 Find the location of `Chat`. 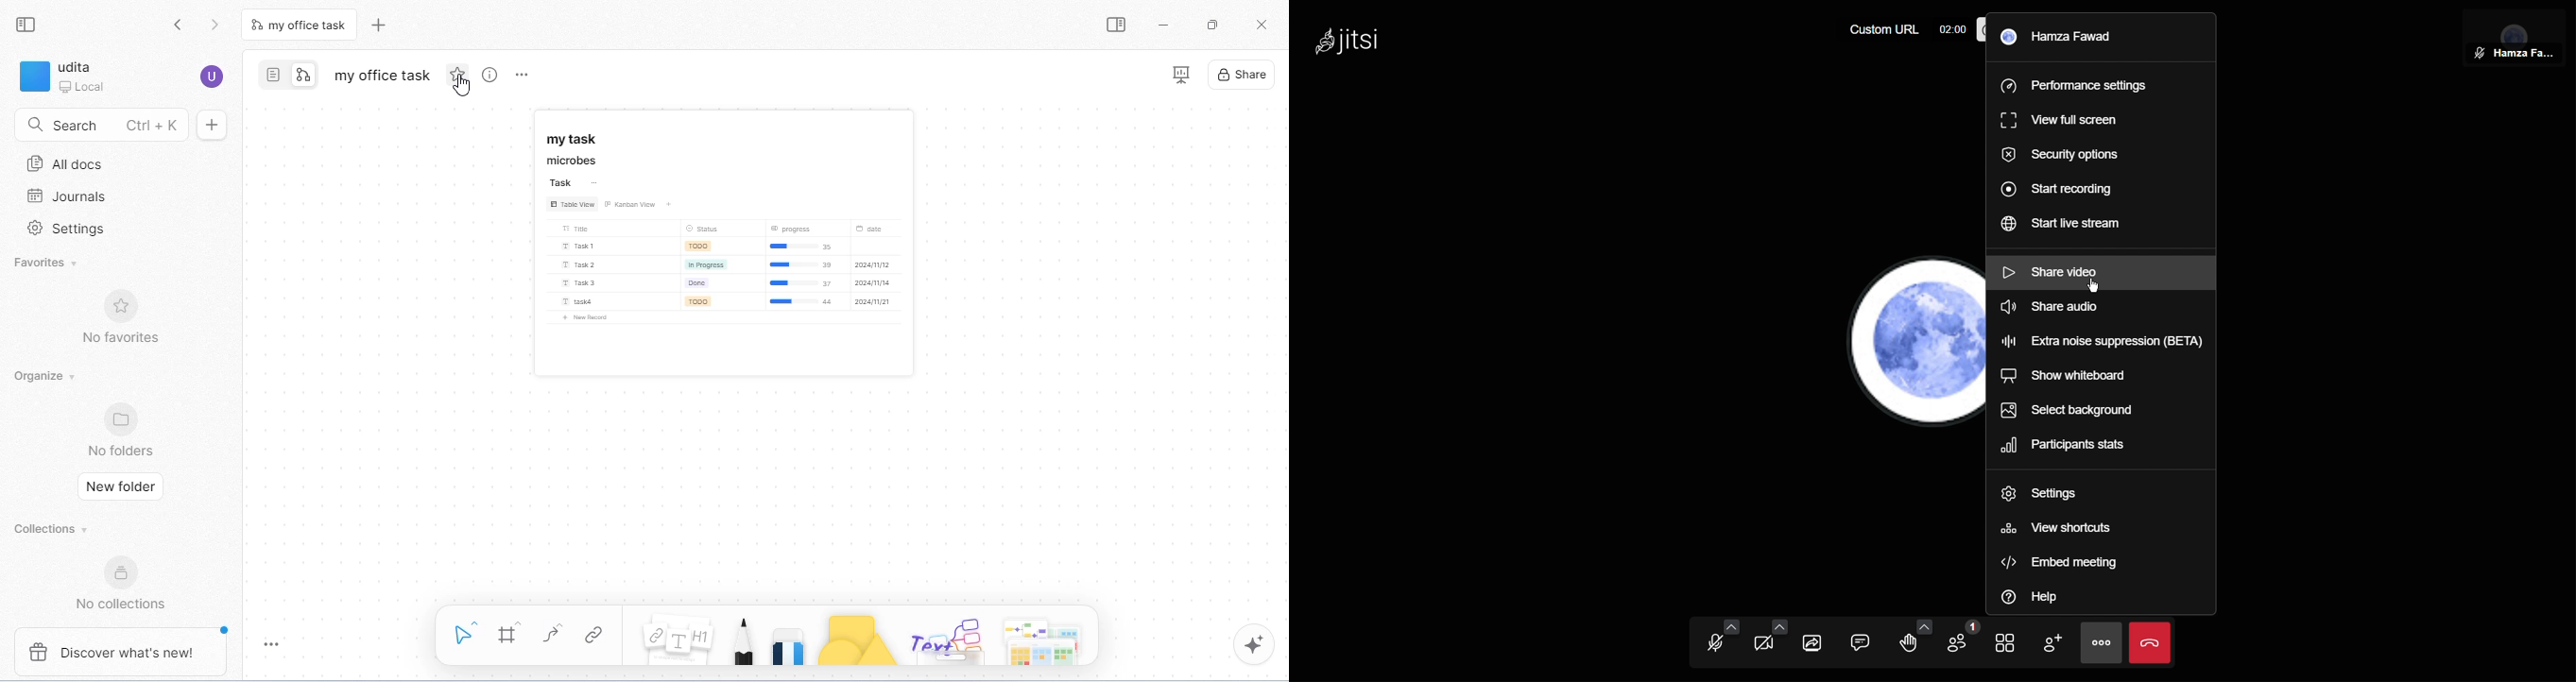

Chat is located at coordinates (1864, 645).